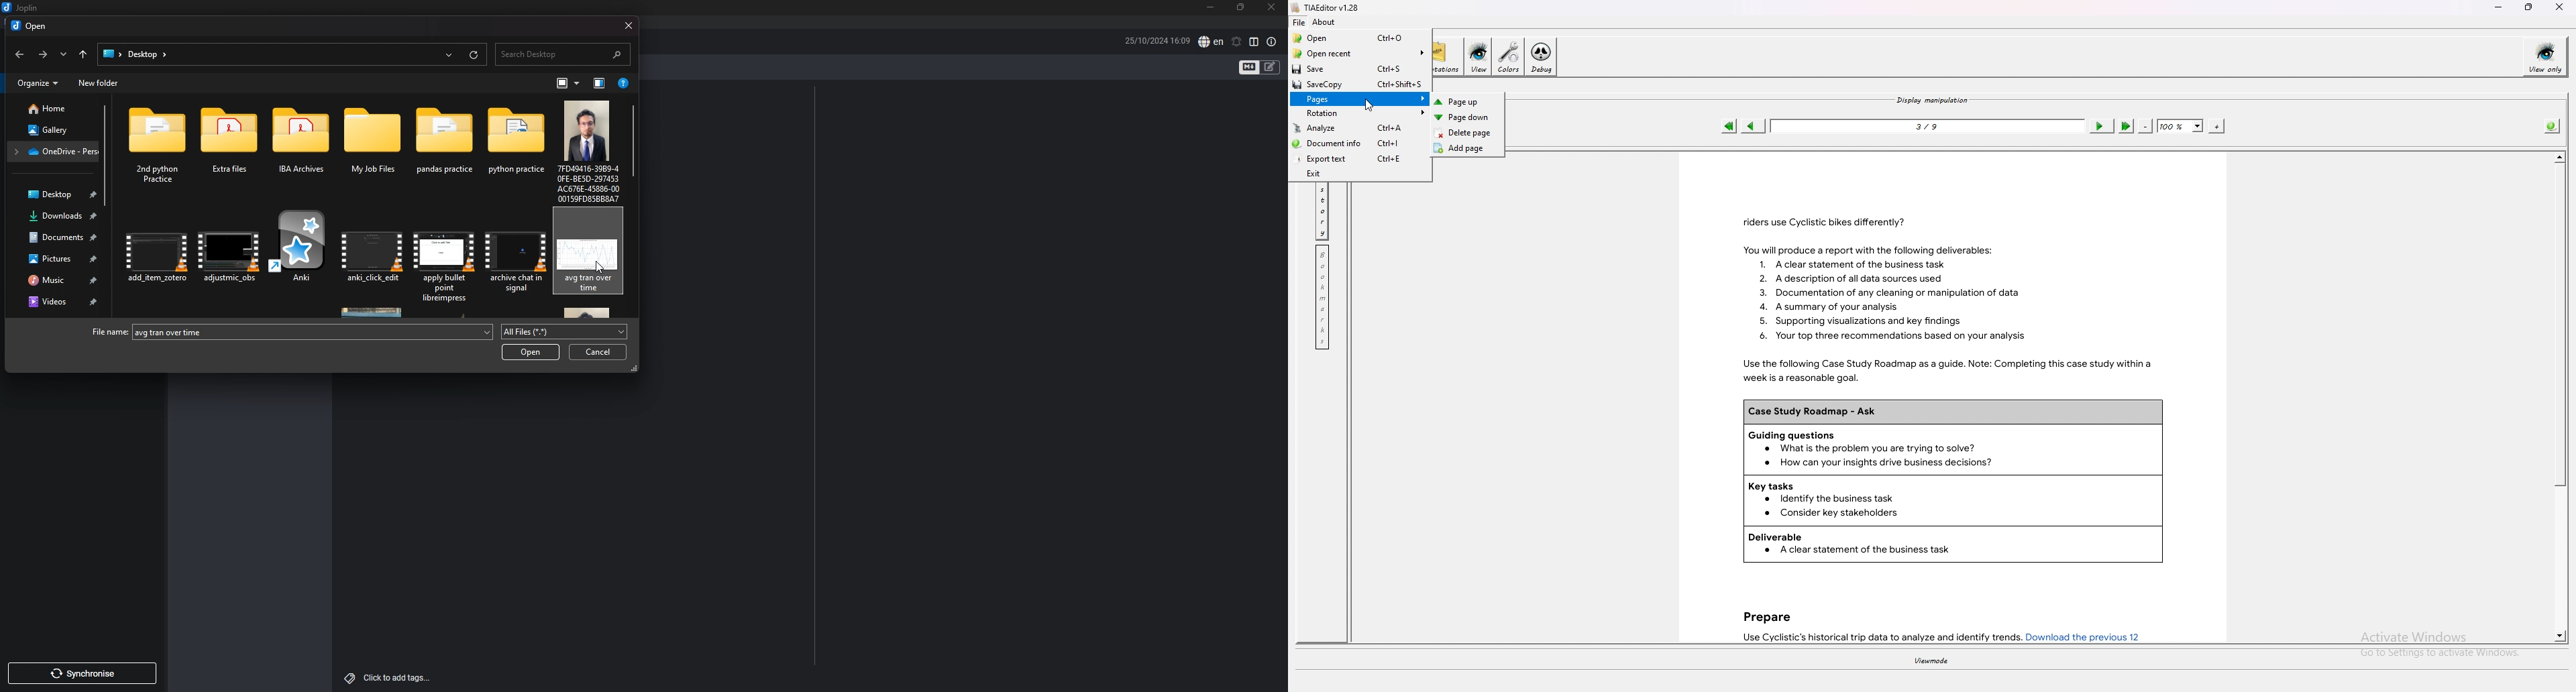  Describe the element at coordinates (159, 149) in the screenshot. I see `2nd Python Practice` at that location.